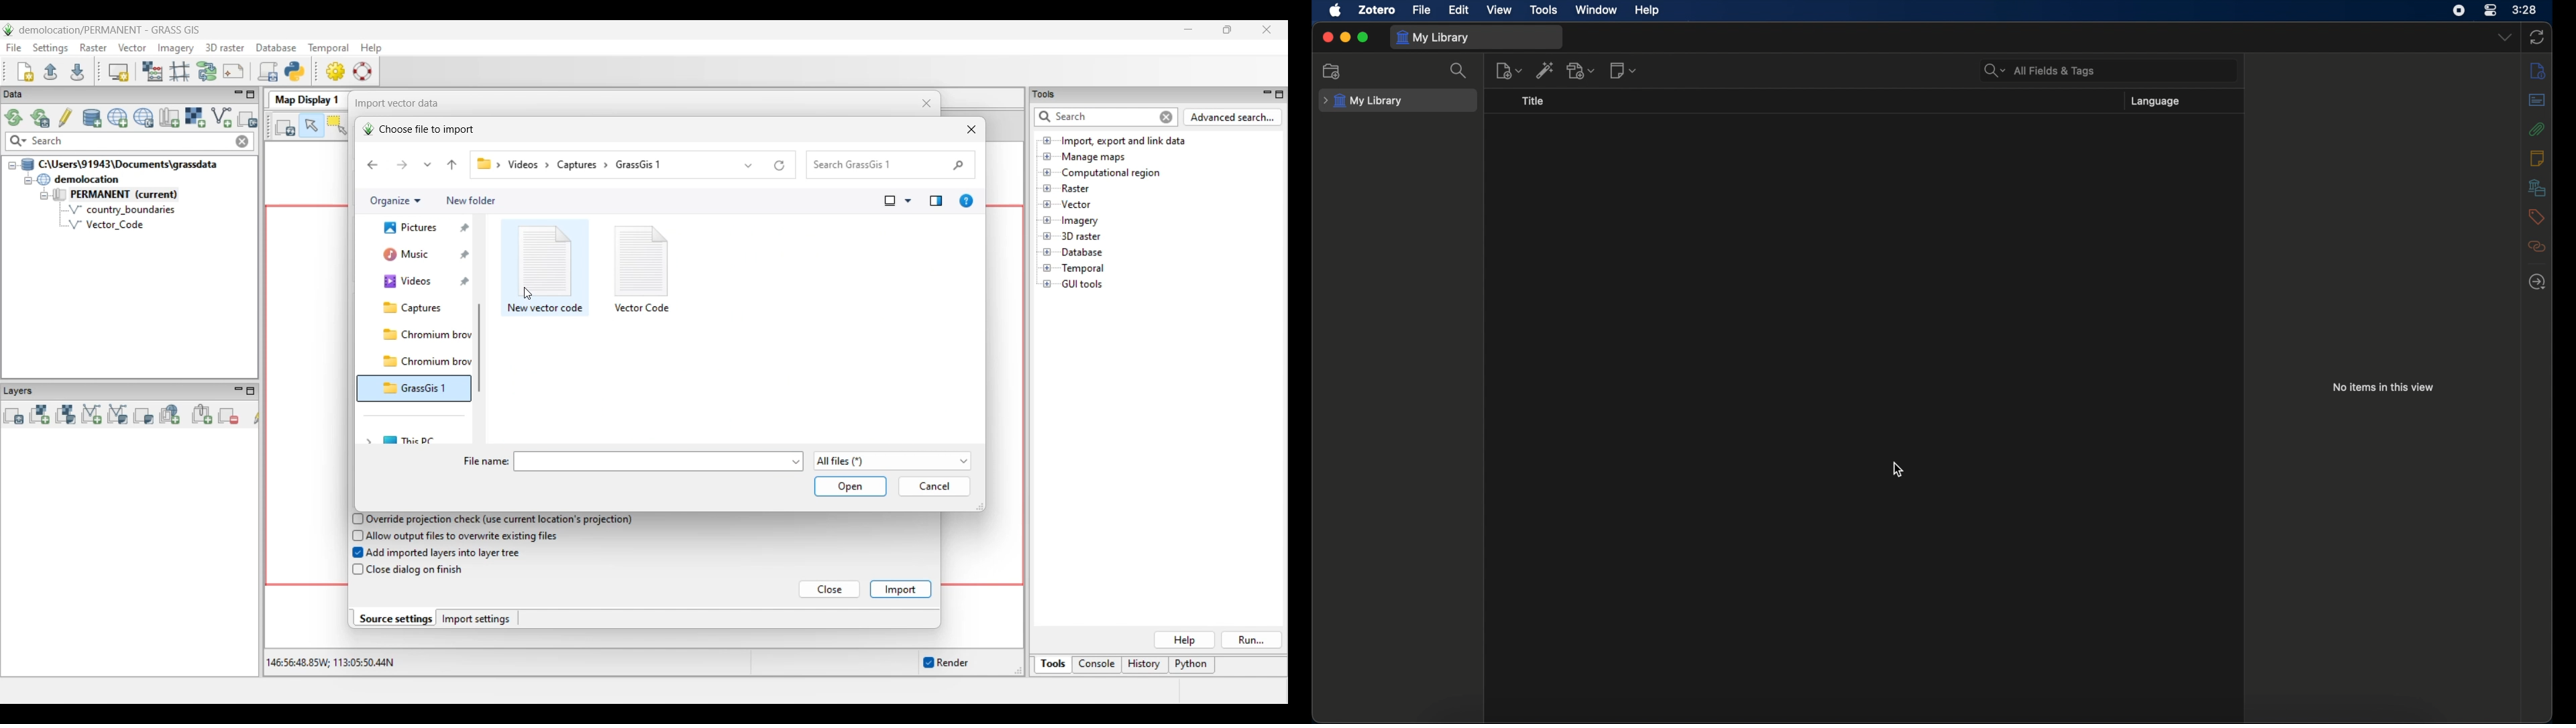 The width and height of the screenshot is (2576, 728). Describe the element at coordinates (2537, 158) in the screenshot. I see `info` at that location.